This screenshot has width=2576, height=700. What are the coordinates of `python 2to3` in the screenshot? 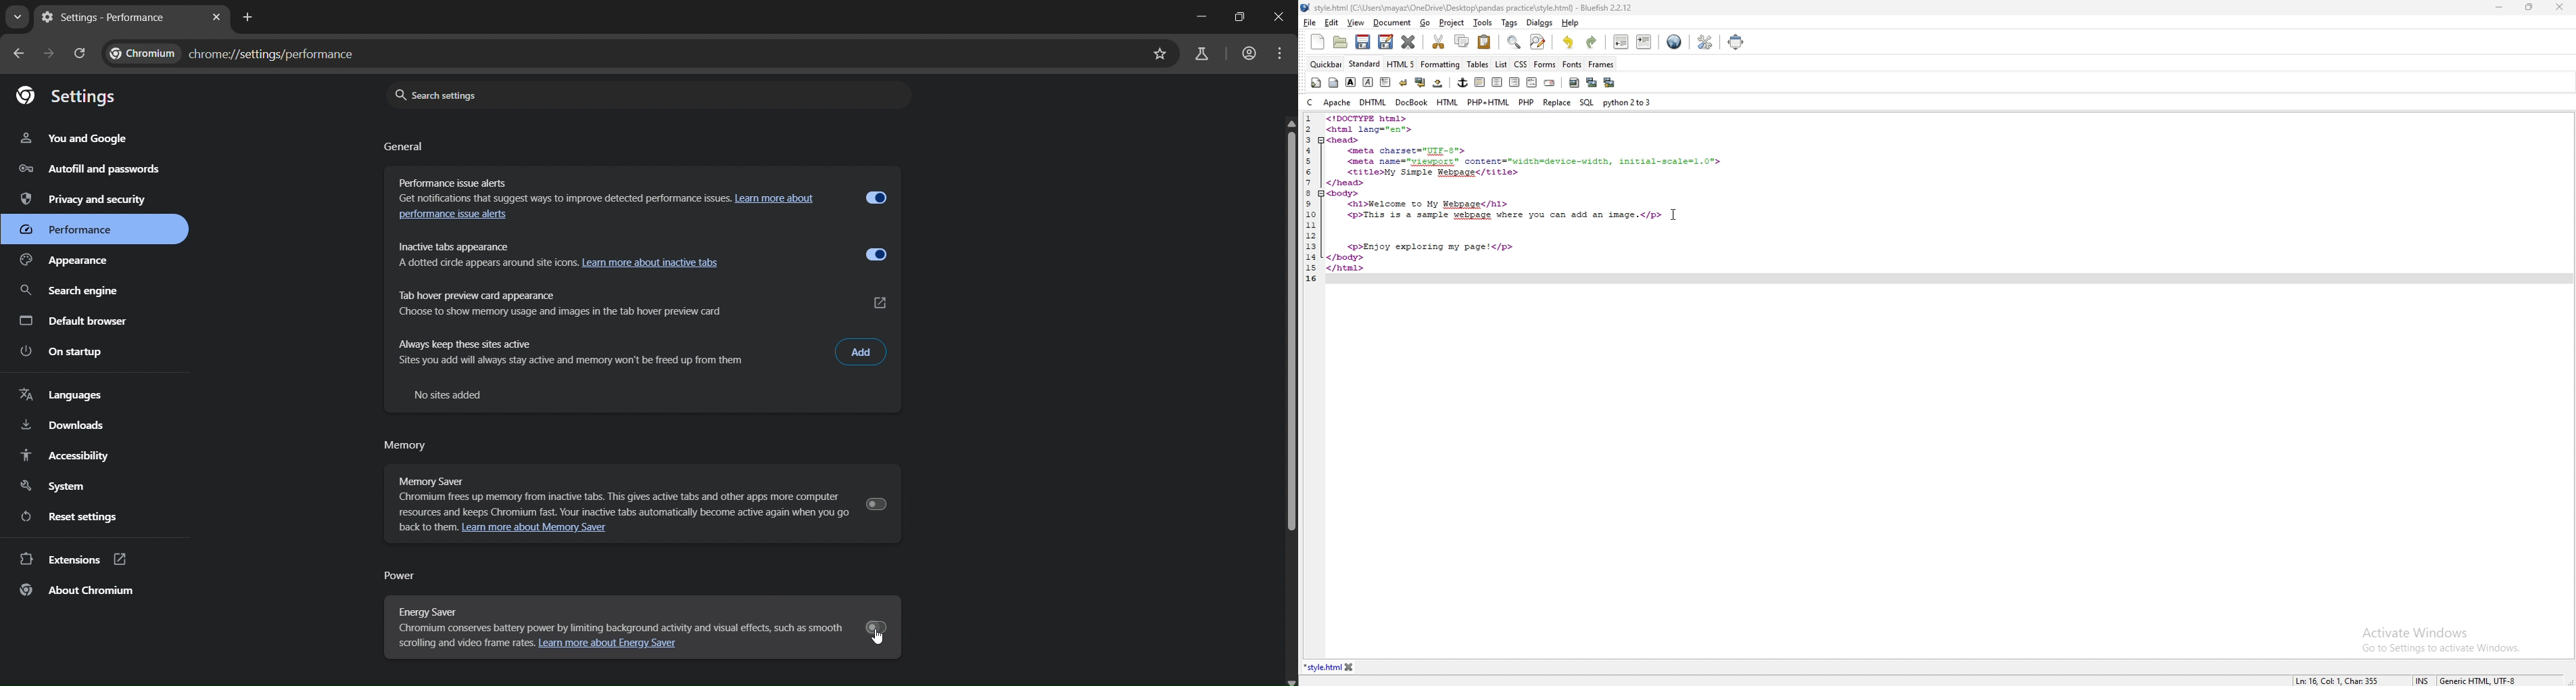 It's located at (1627, 102).